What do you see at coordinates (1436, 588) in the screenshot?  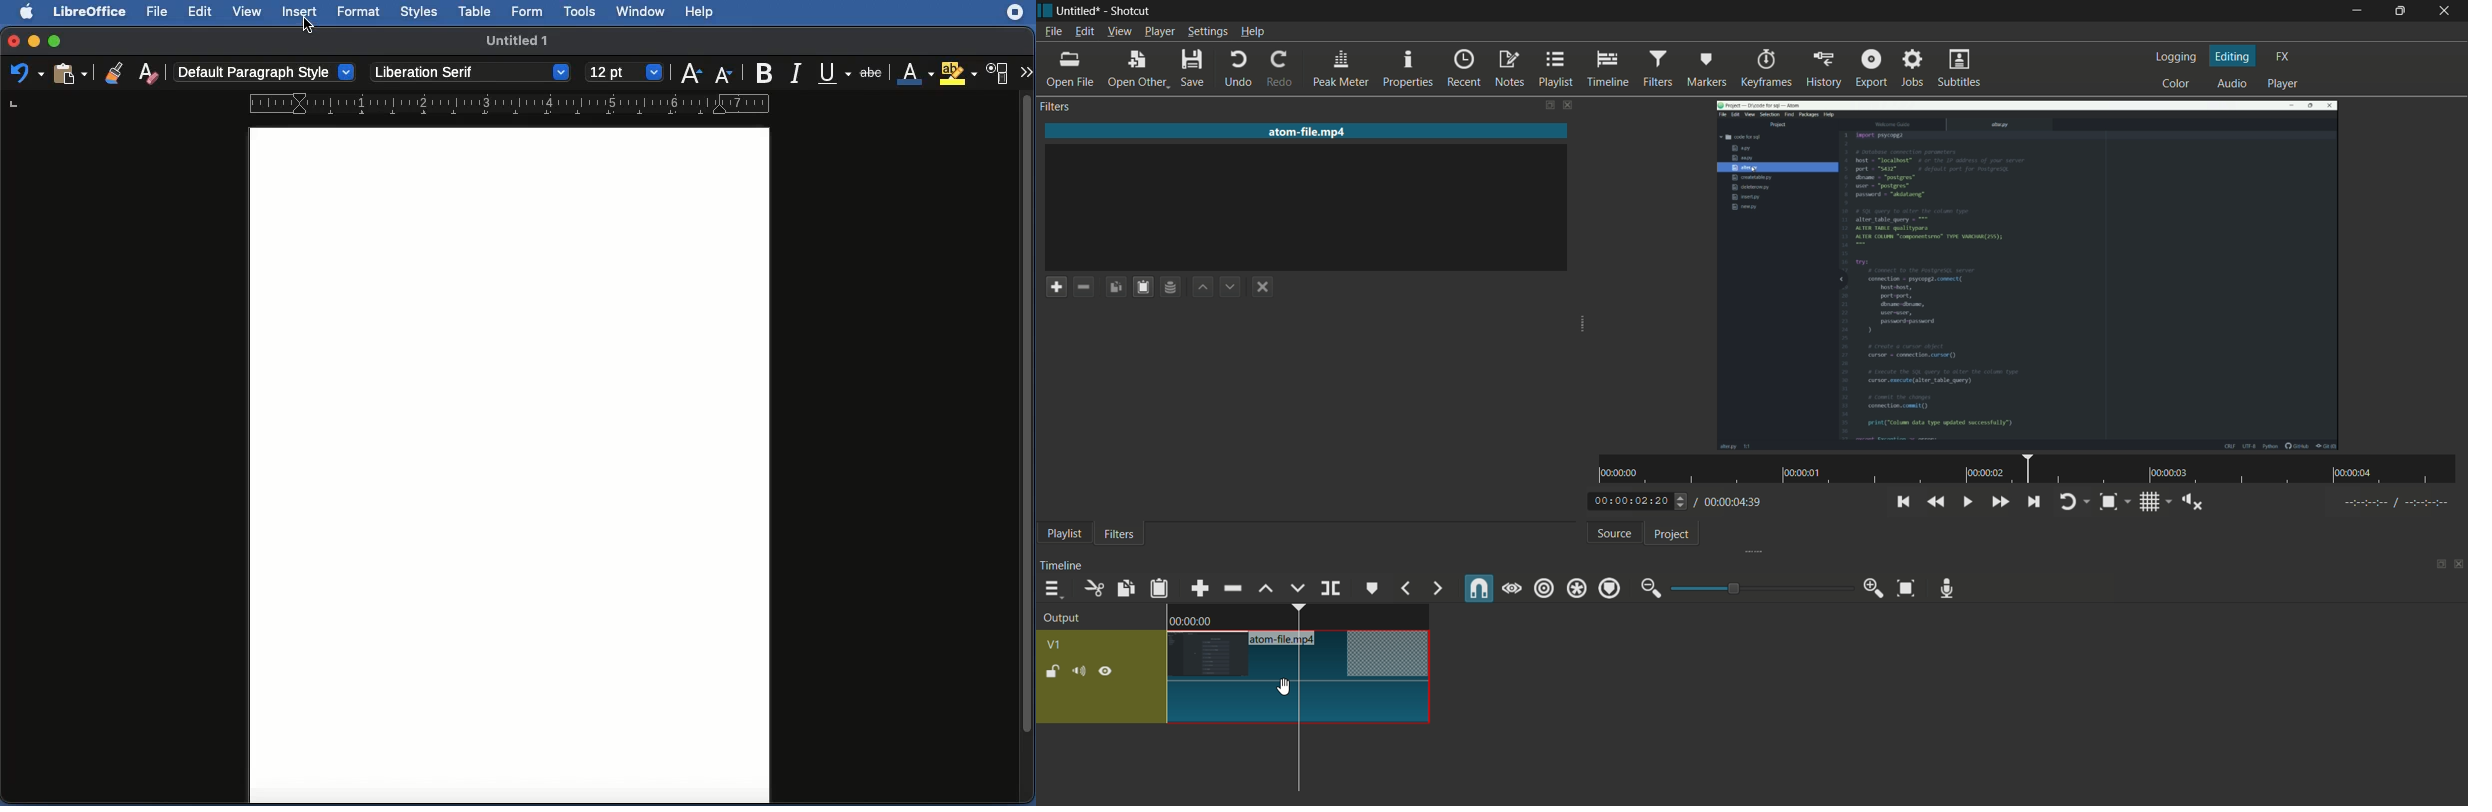 I see `next marker` at bounding box center [1436, 588].